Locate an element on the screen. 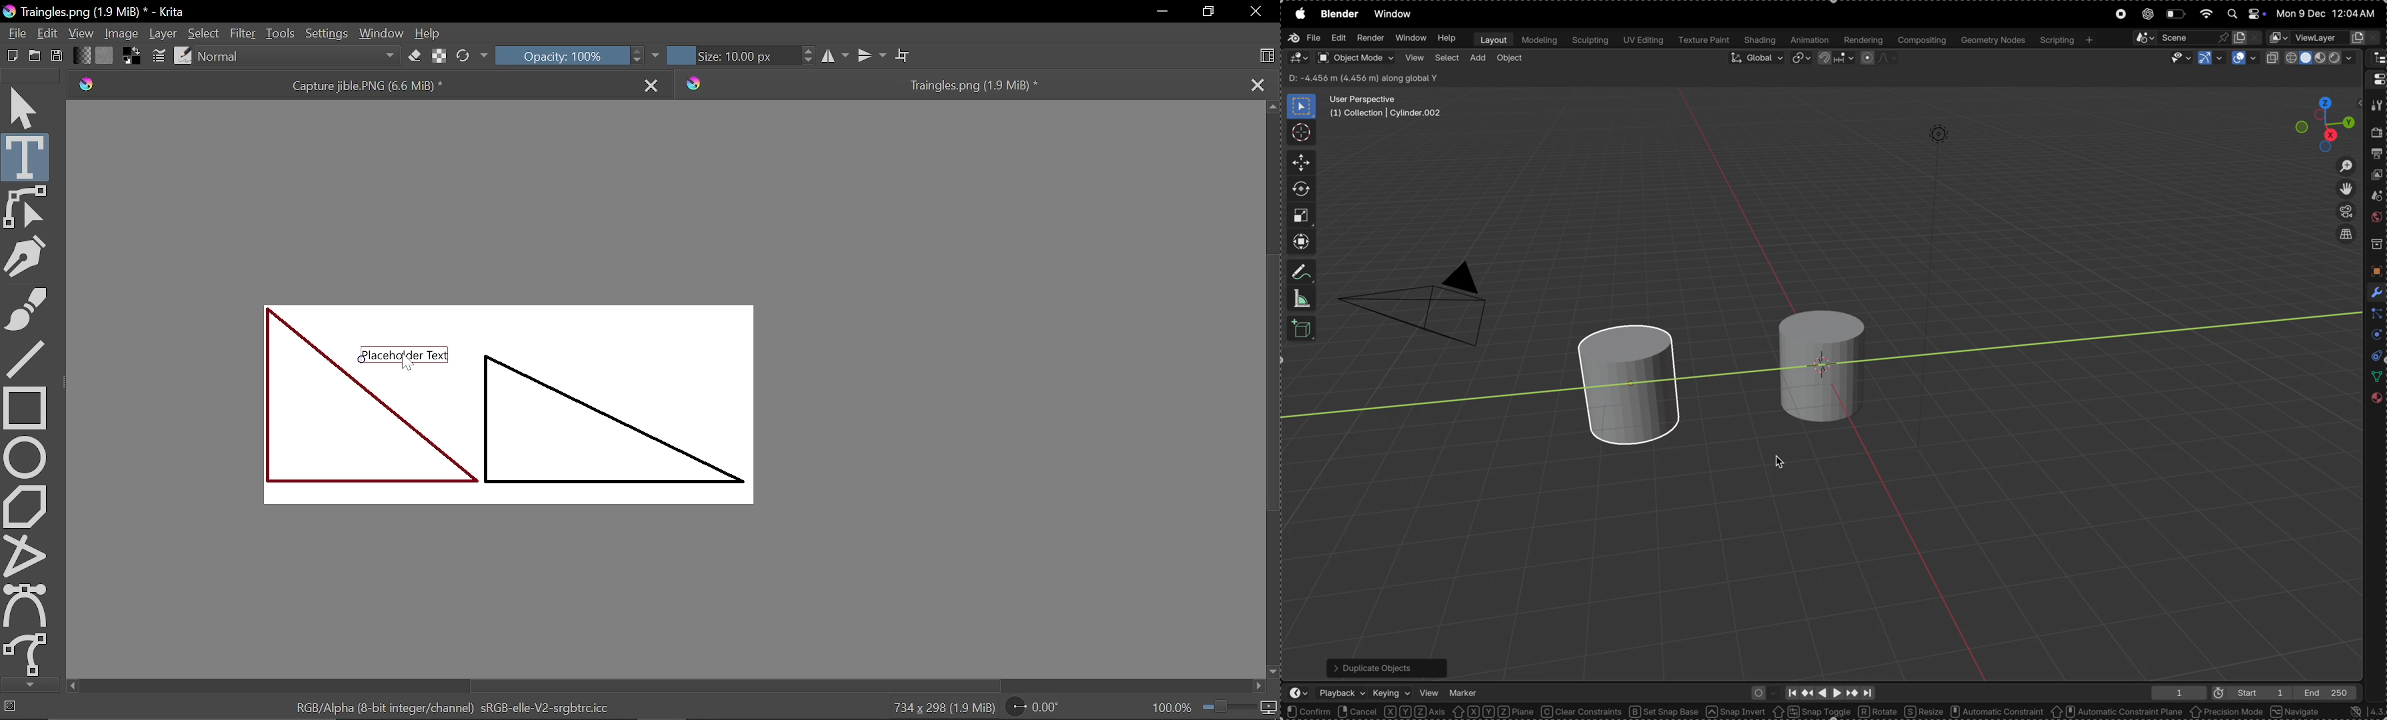  Settings is located at coordinates (326, 33).